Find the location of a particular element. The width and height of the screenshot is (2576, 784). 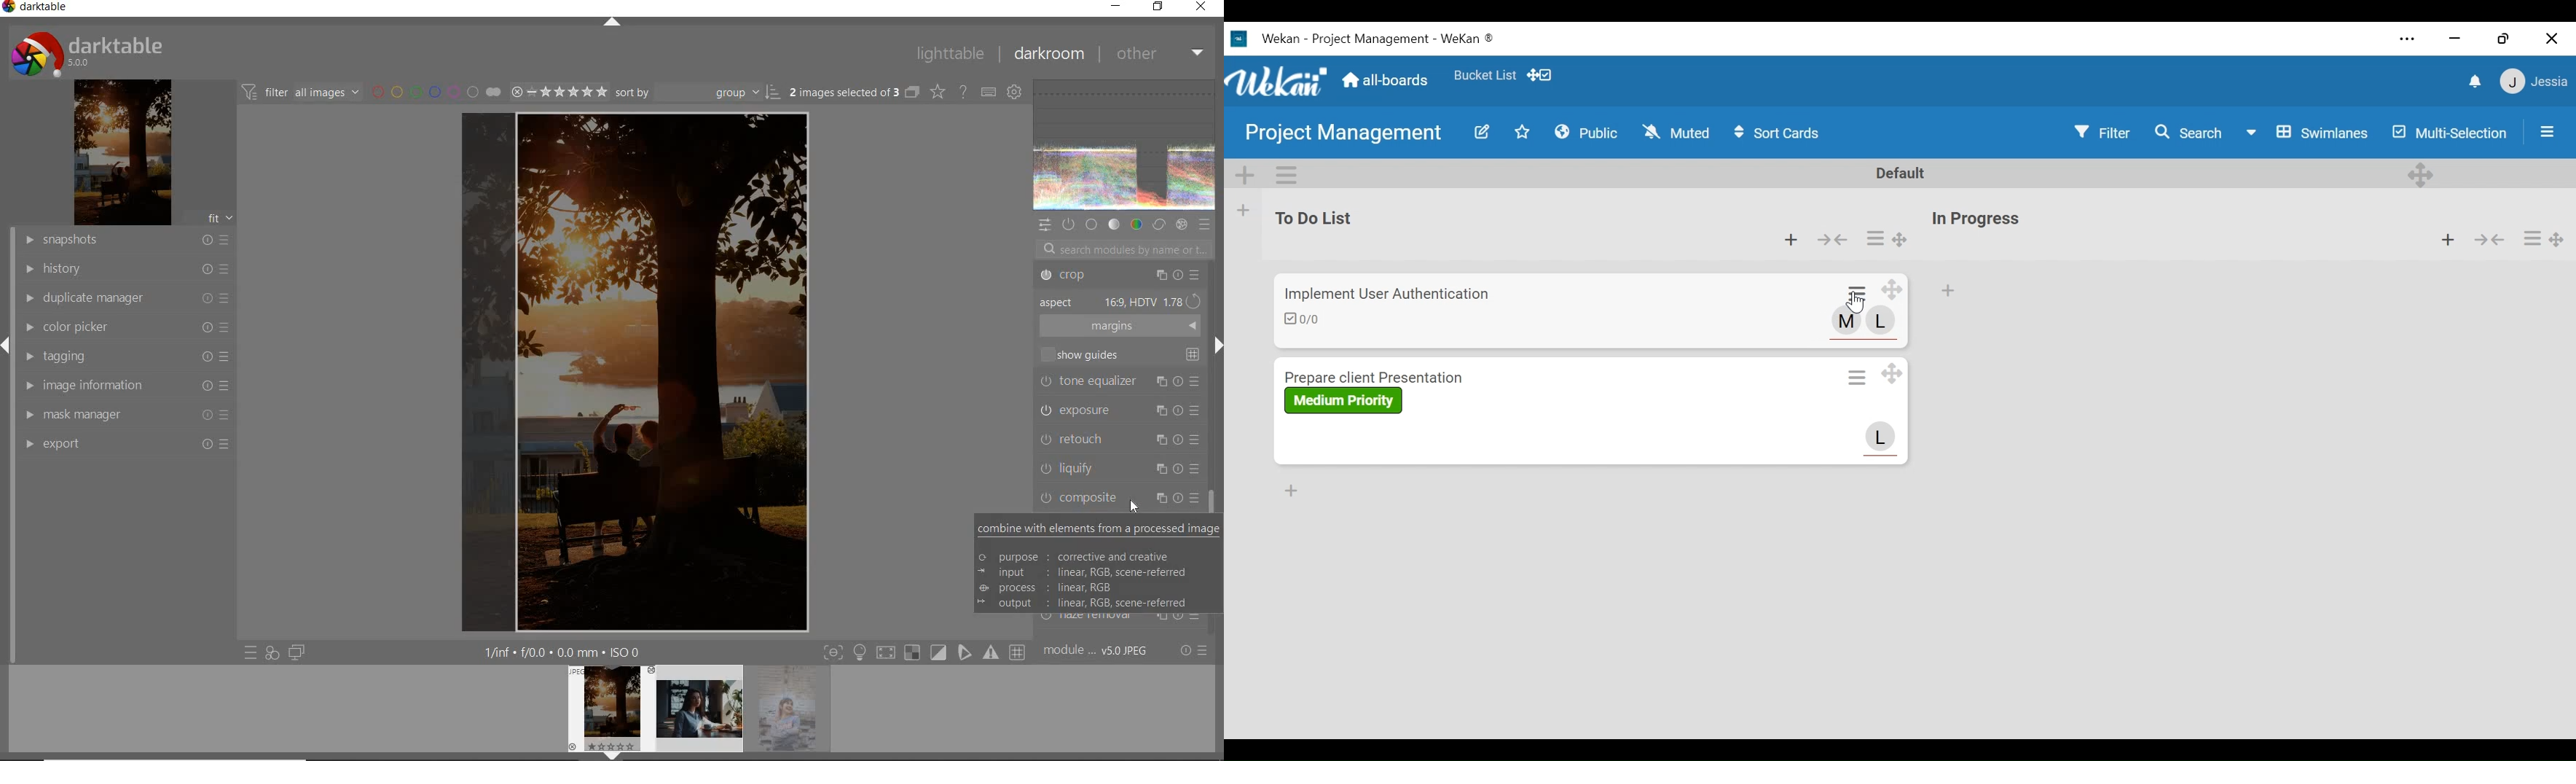

quick access panel is located at coordinates (1044, 227).